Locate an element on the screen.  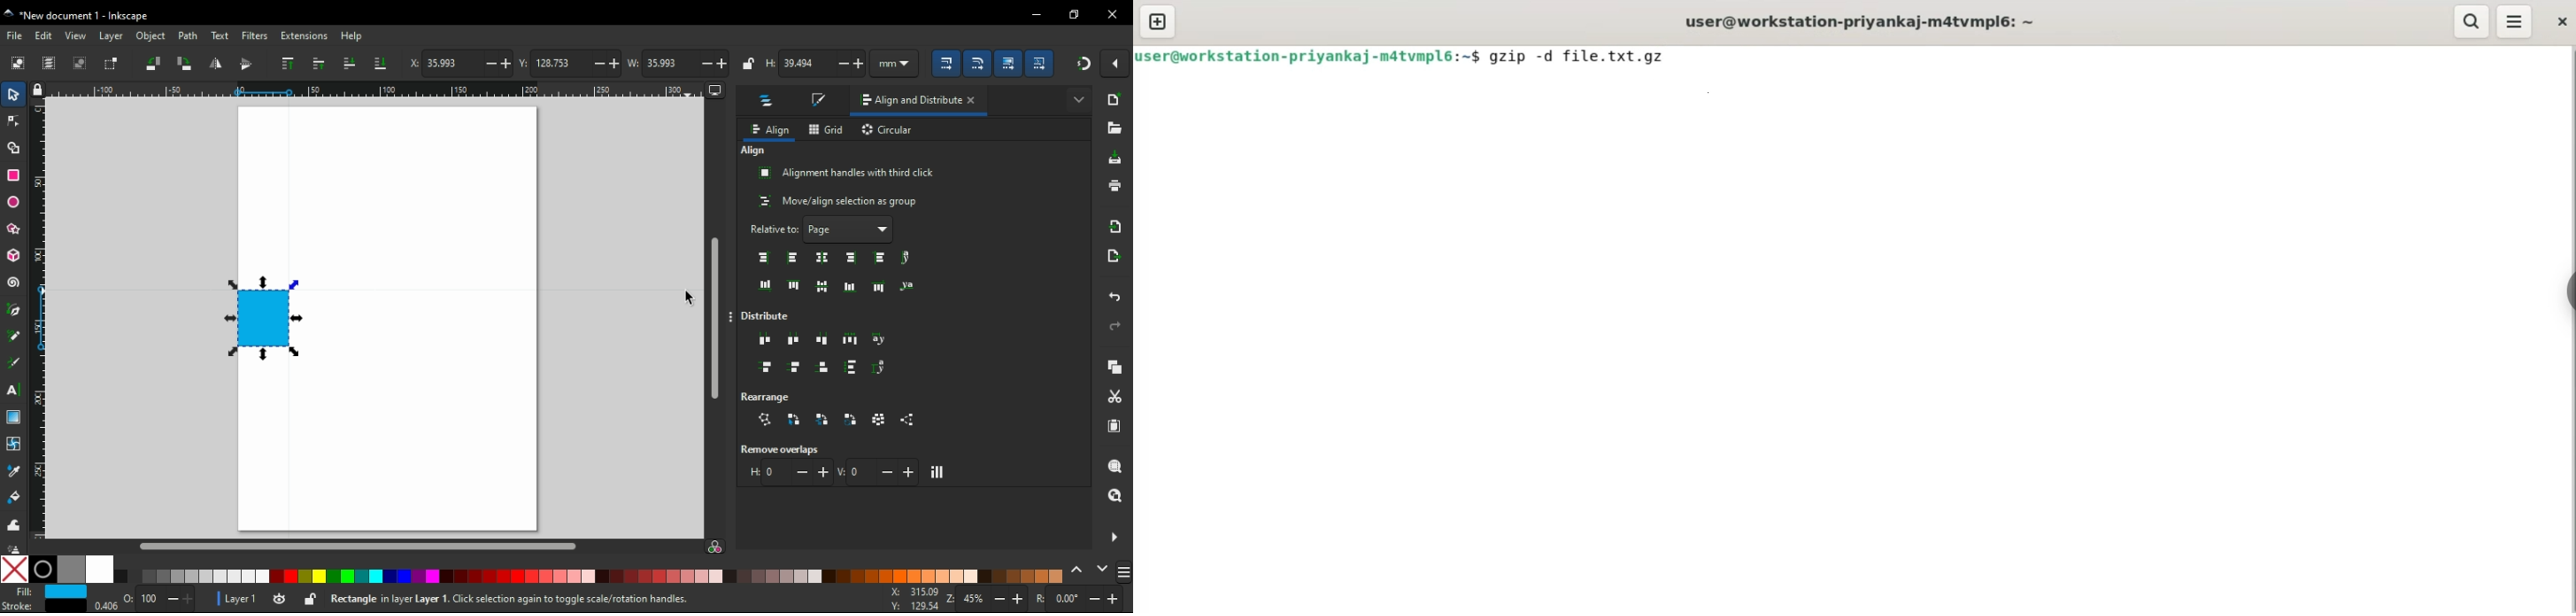
star/polygon tool is located at coordinates (14, 229).